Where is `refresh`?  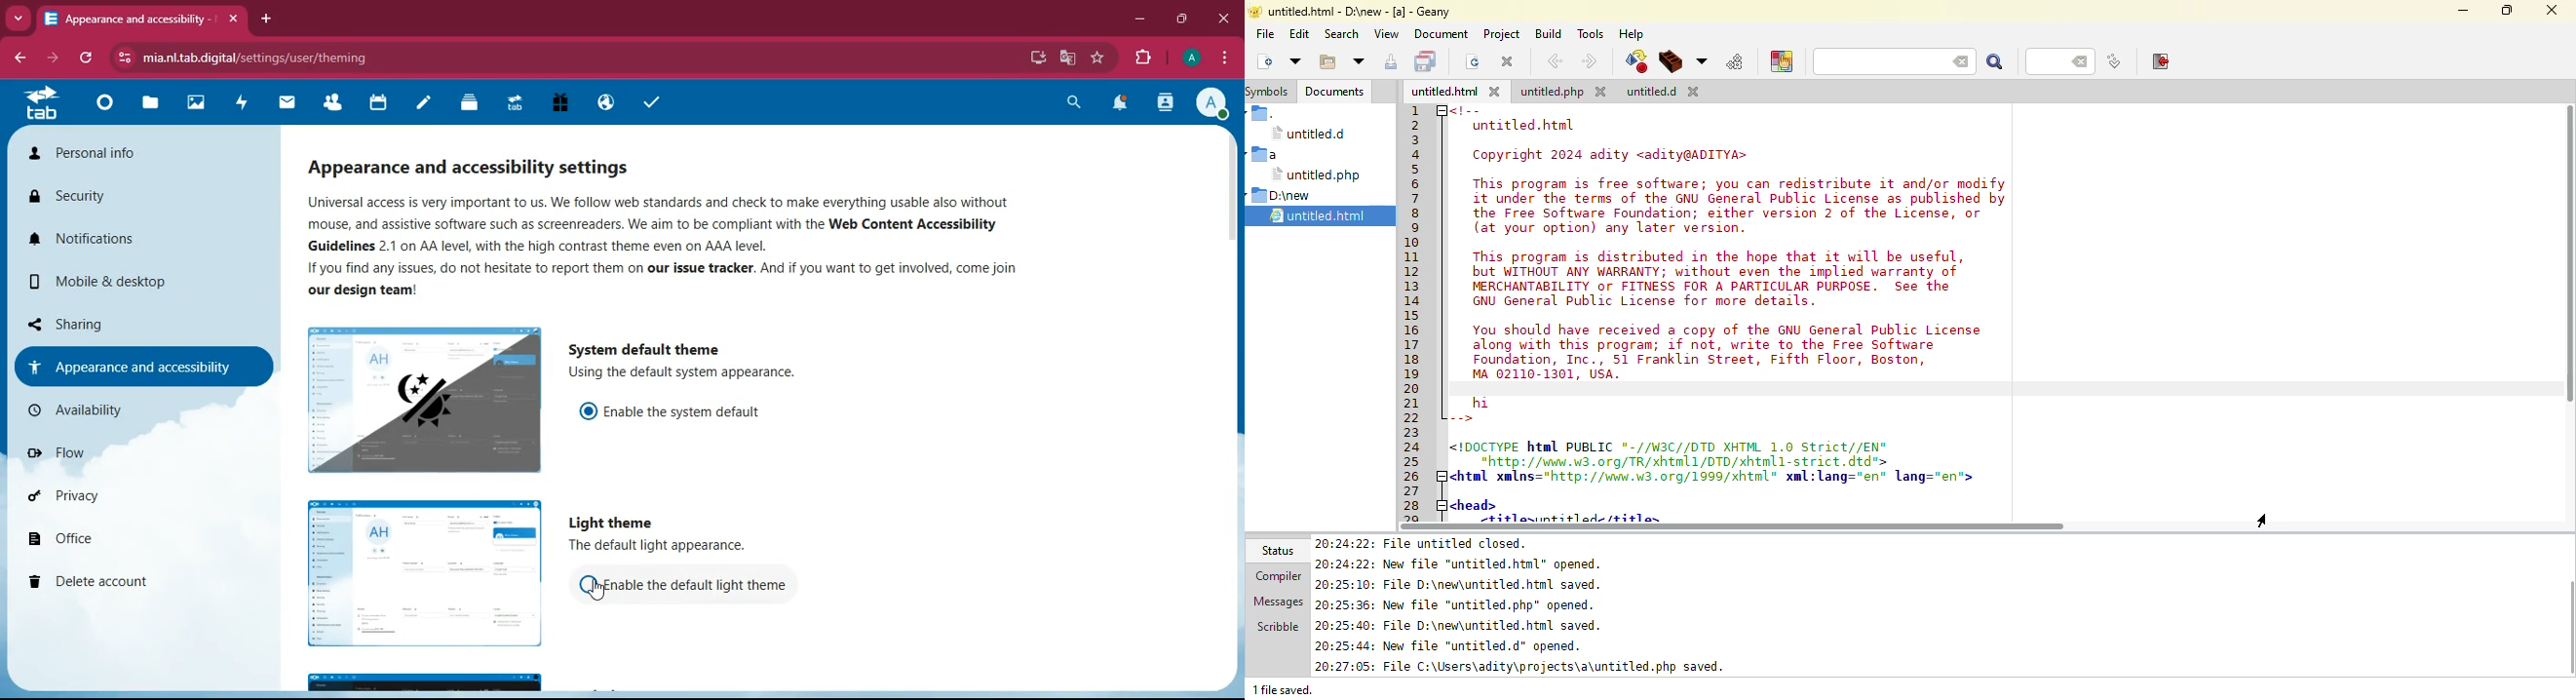 refresh is located at coordinates (91, 59).